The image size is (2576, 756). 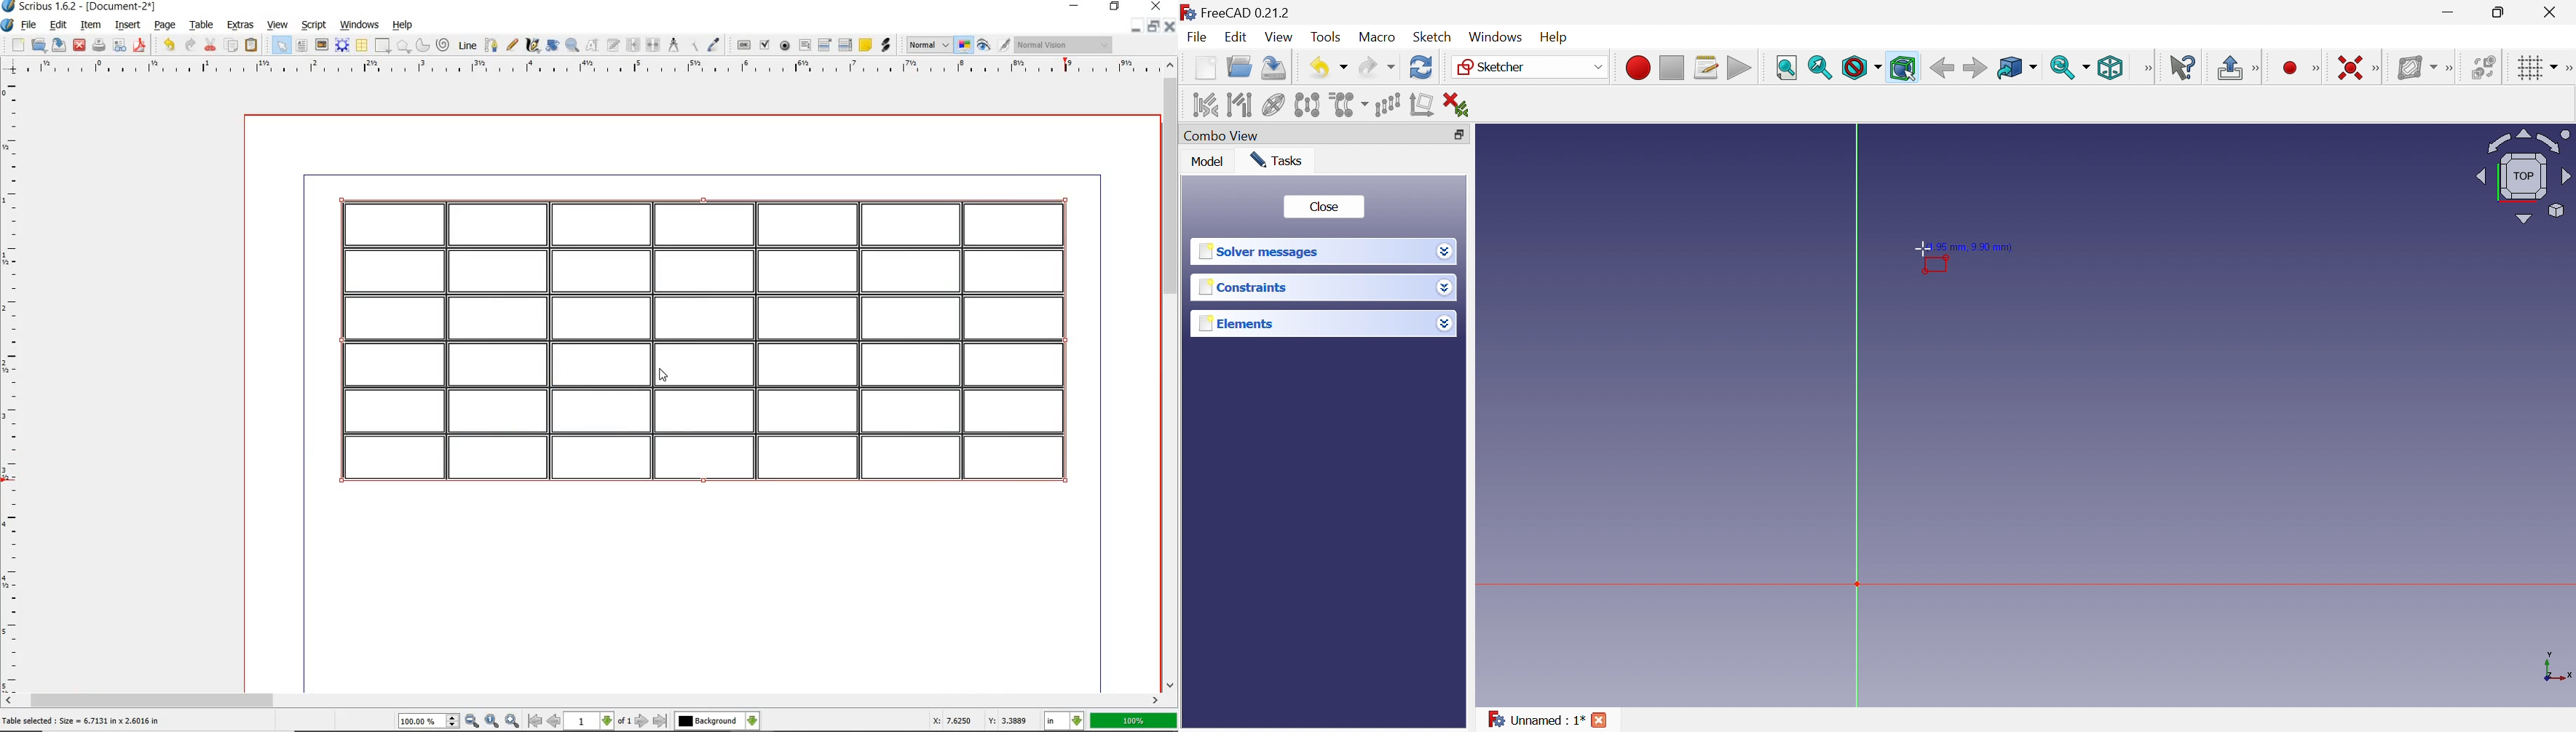 I want to click on measurements, so click(x=674, y=46).